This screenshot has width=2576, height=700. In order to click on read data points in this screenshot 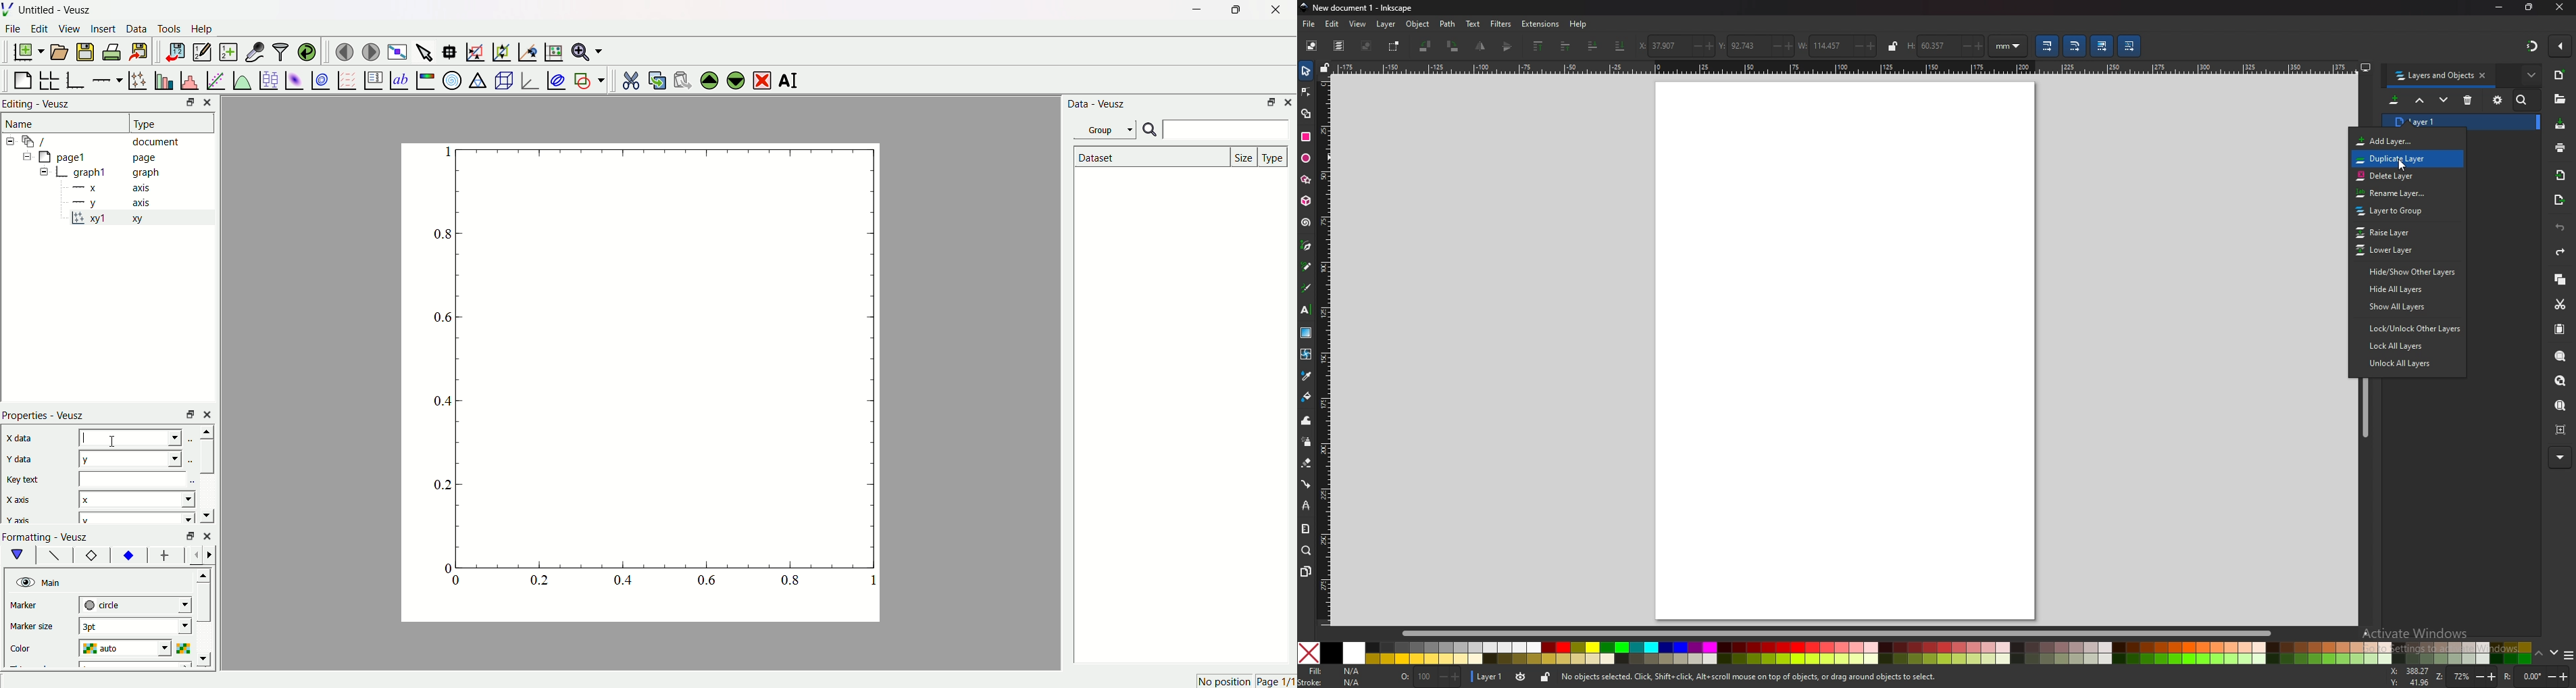, I will do `click(452, 49)`.